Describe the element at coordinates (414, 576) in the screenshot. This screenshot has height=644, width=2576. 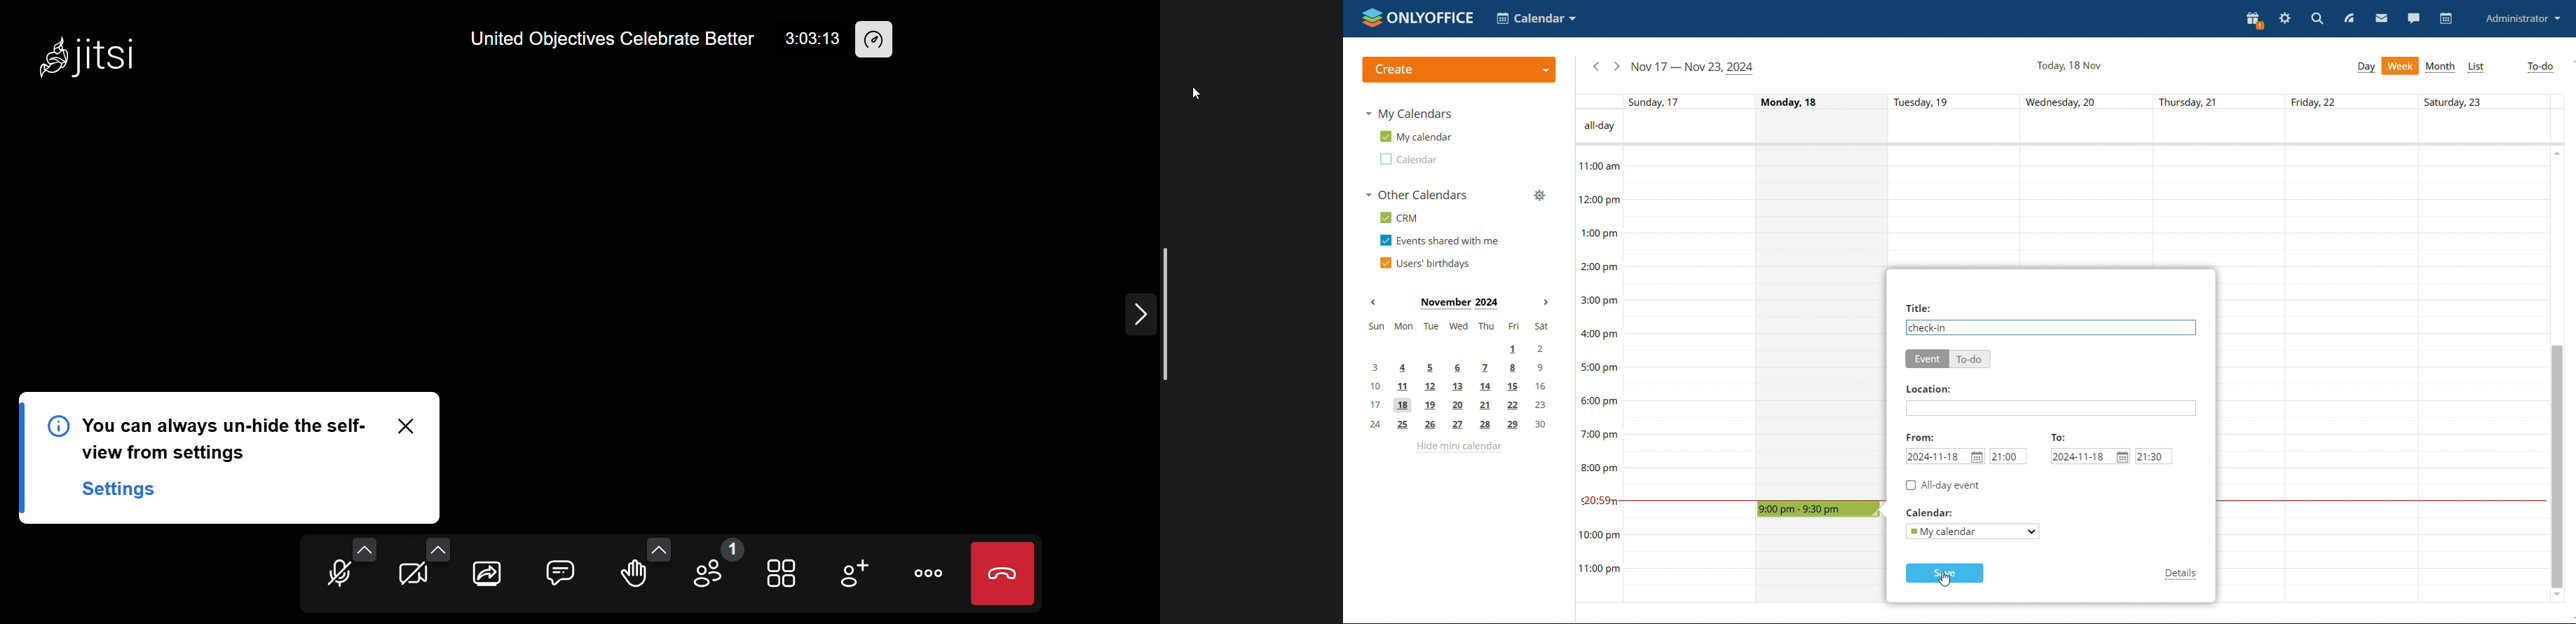
I see `camera` at that location.